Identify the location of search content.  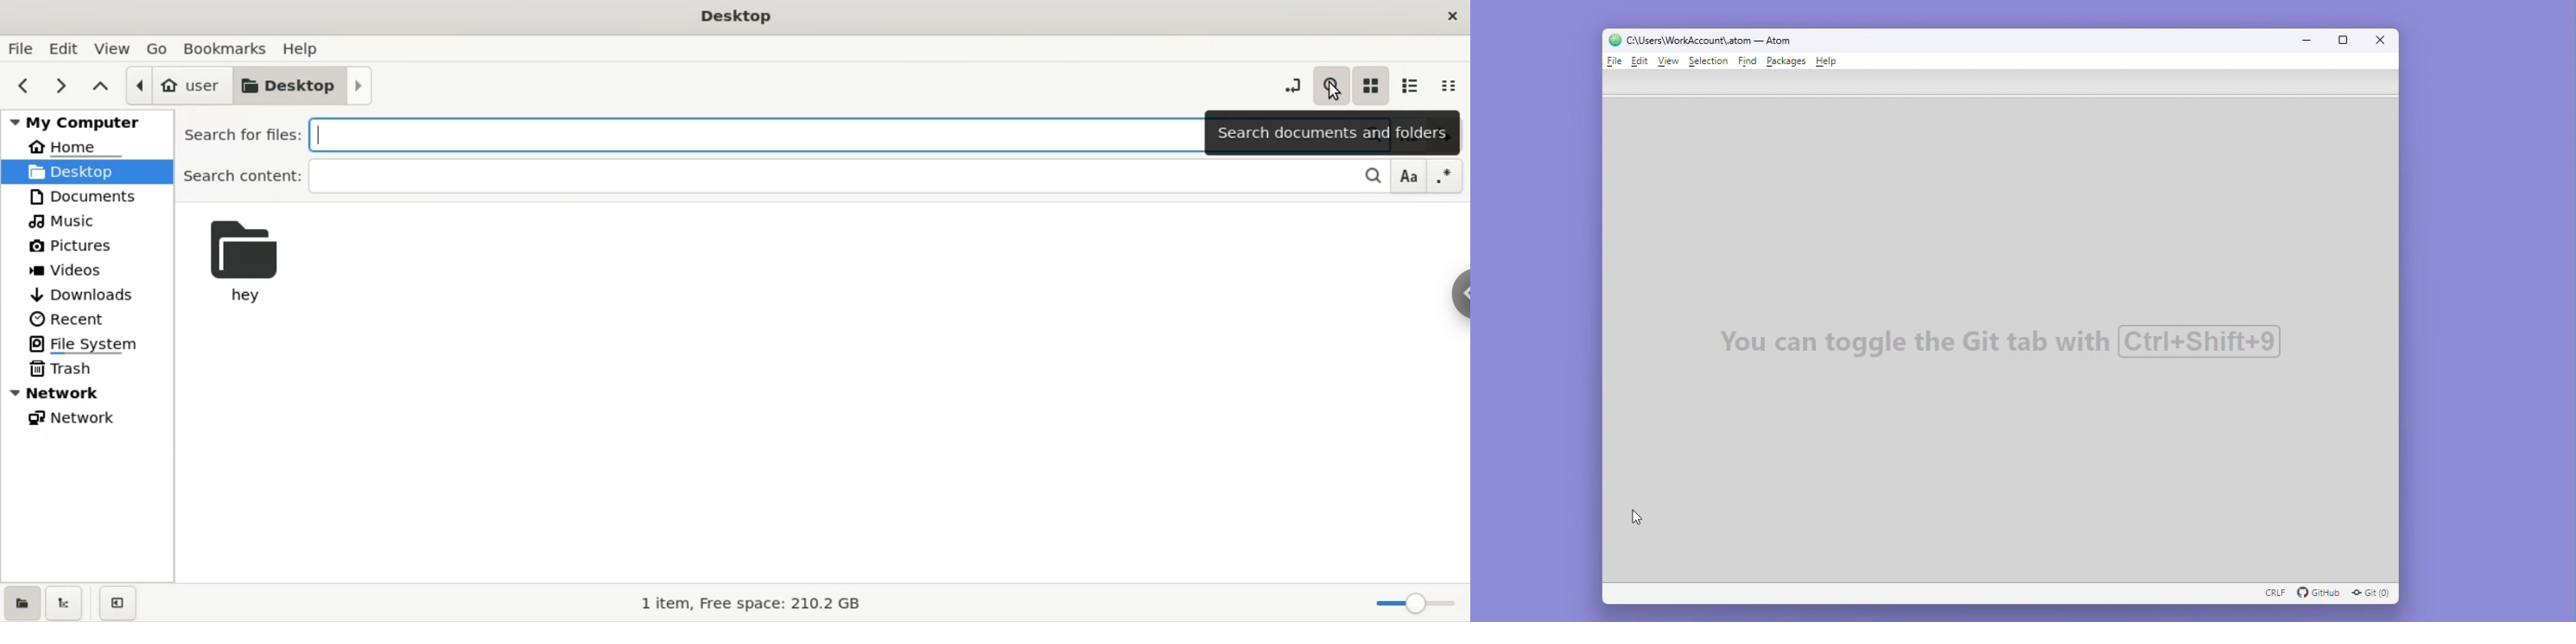
(817, 175).